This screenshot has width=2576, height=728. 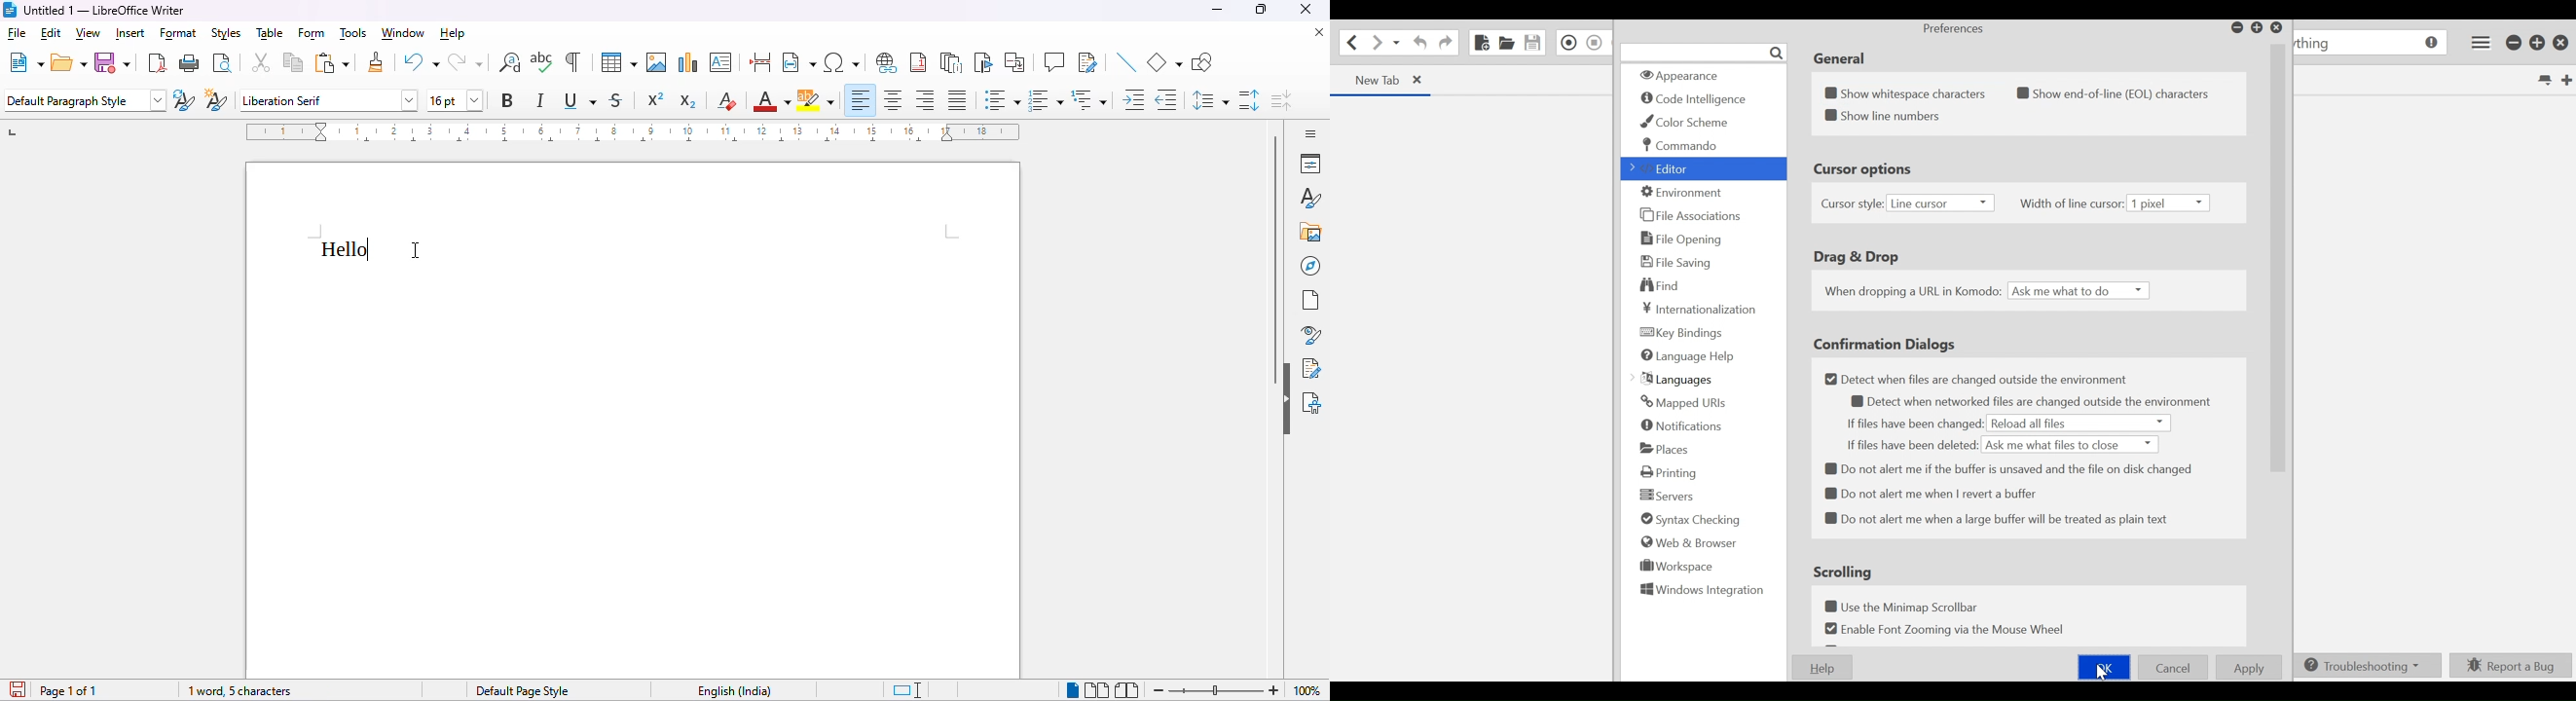 What do you see at coordinates (25, 62) in the screenshot?
I see `new` at bounding box center [25, 62].